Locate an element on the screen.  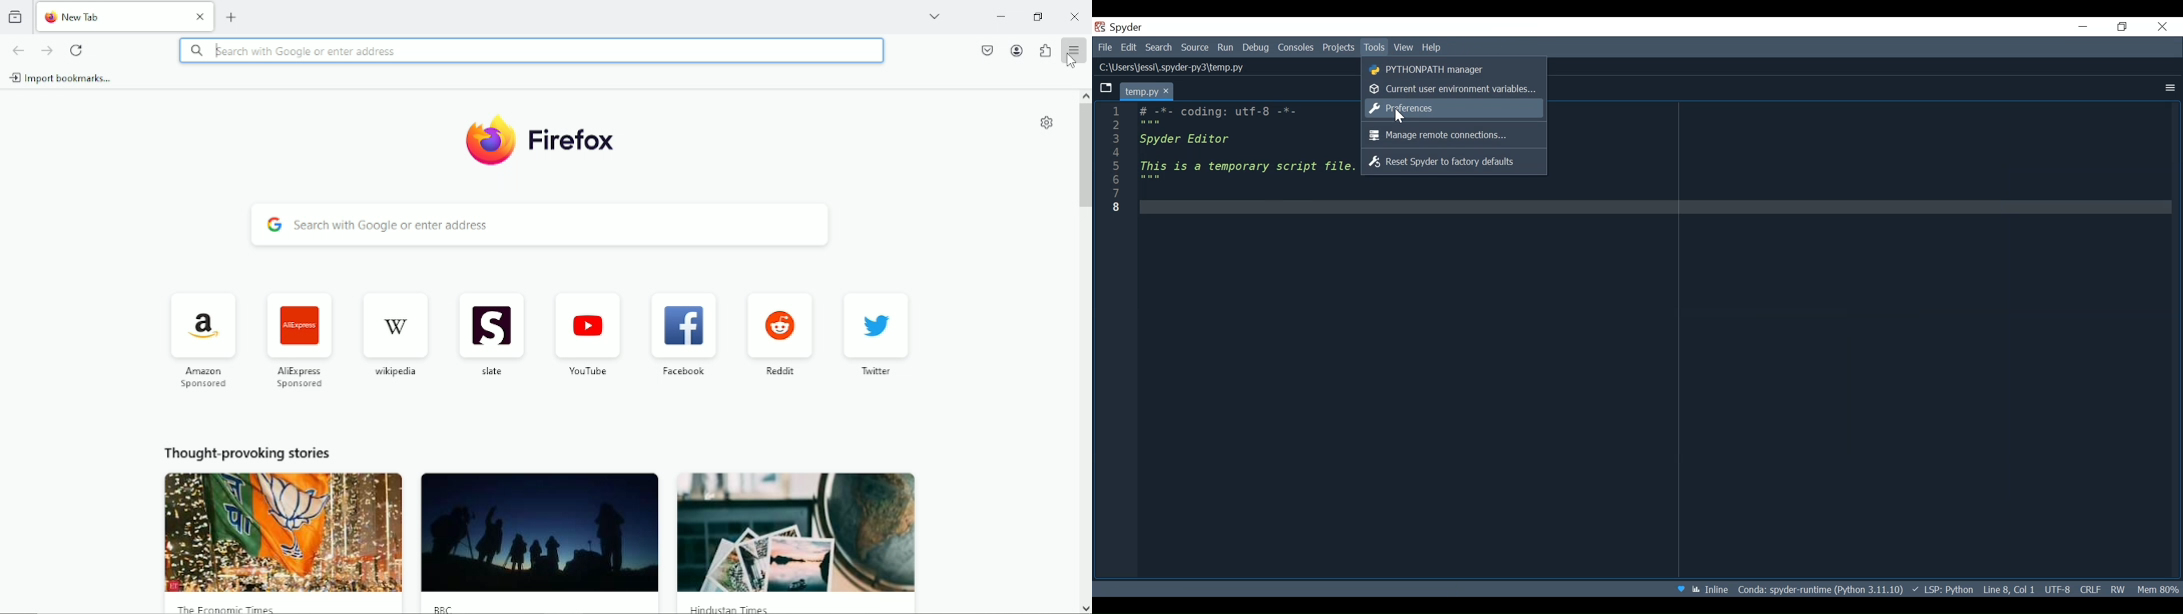
Run is located at coordinates (1222, 47).